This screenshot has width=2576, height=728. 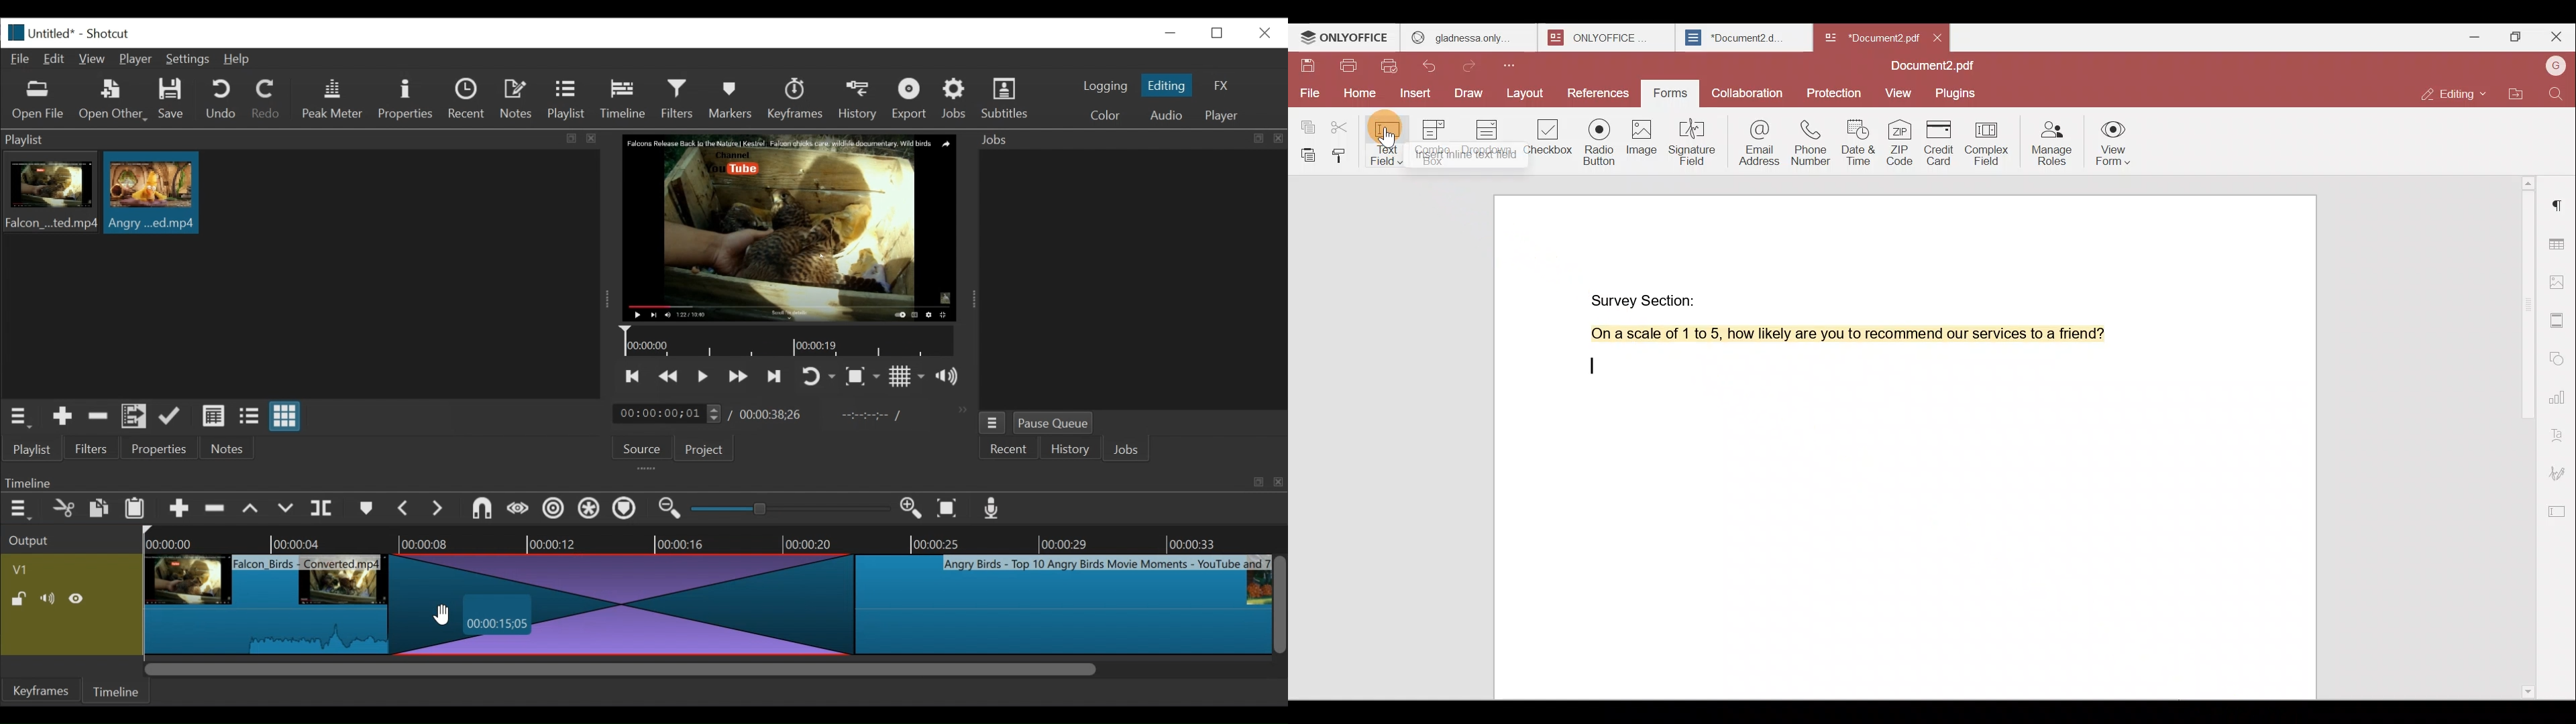 What do you see at coordinates (1010, 450) in the screenshot?
I see `Recent` at bounding box center [1010, 450].